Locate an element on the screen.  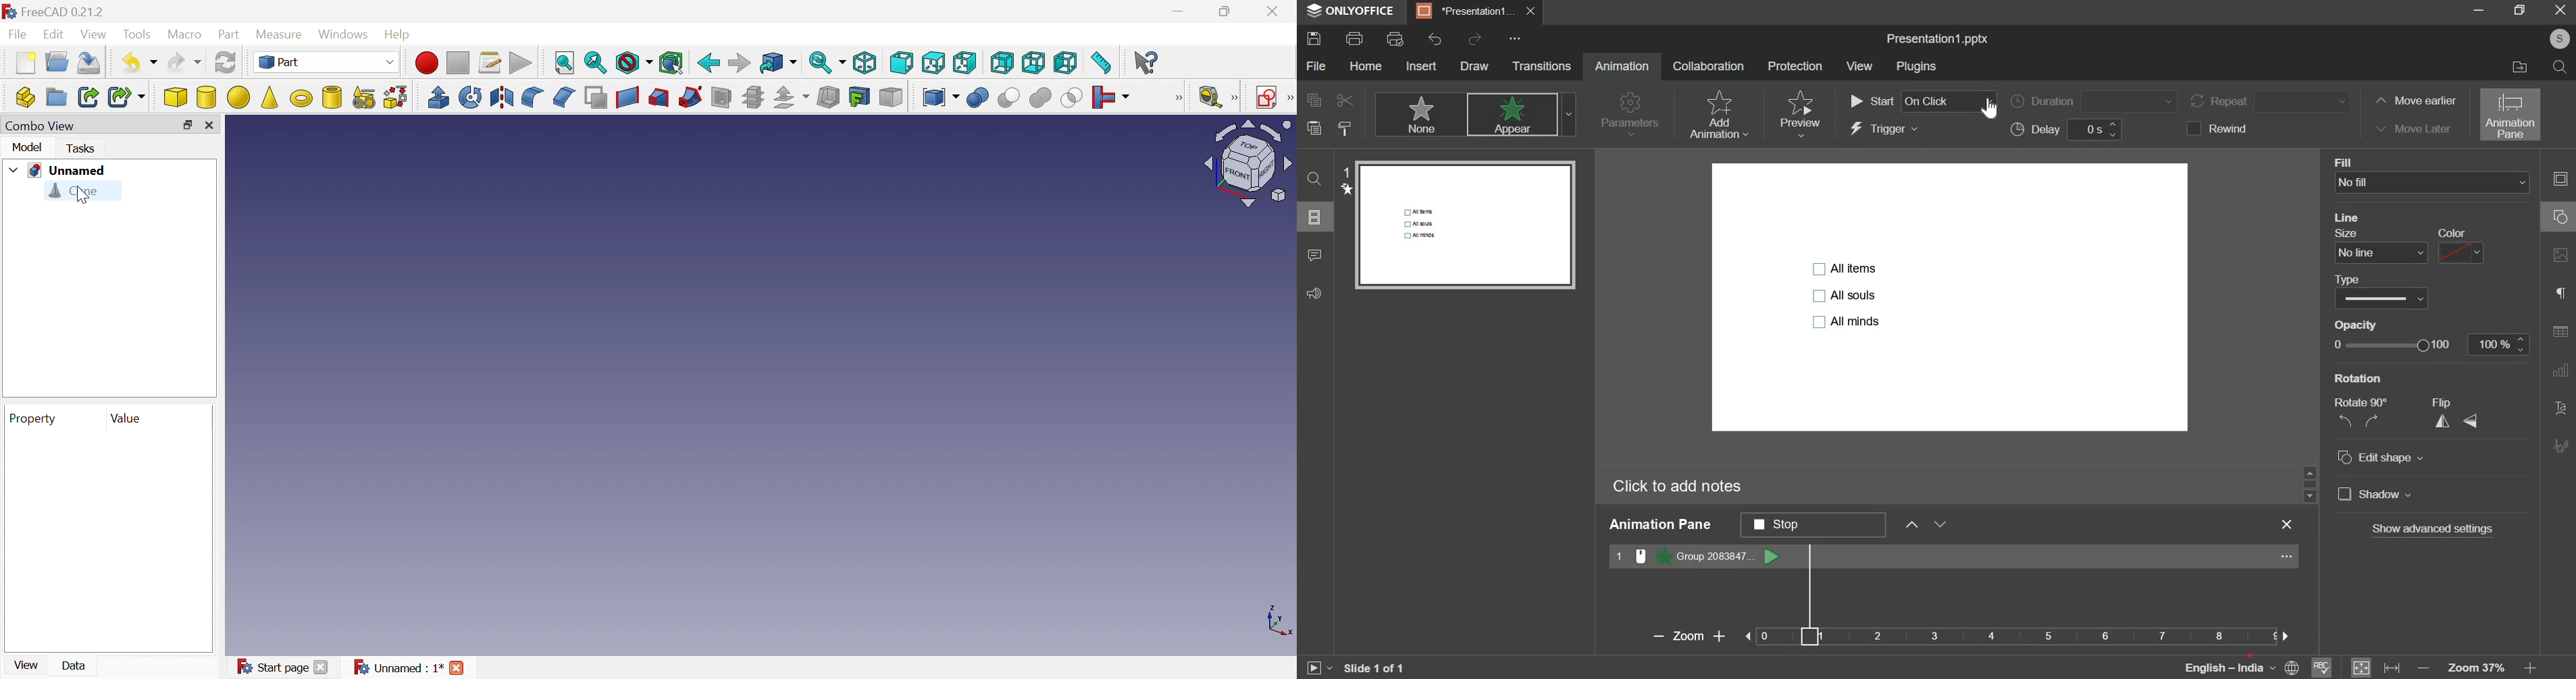
rewind is located at coordinates (2223, 128).